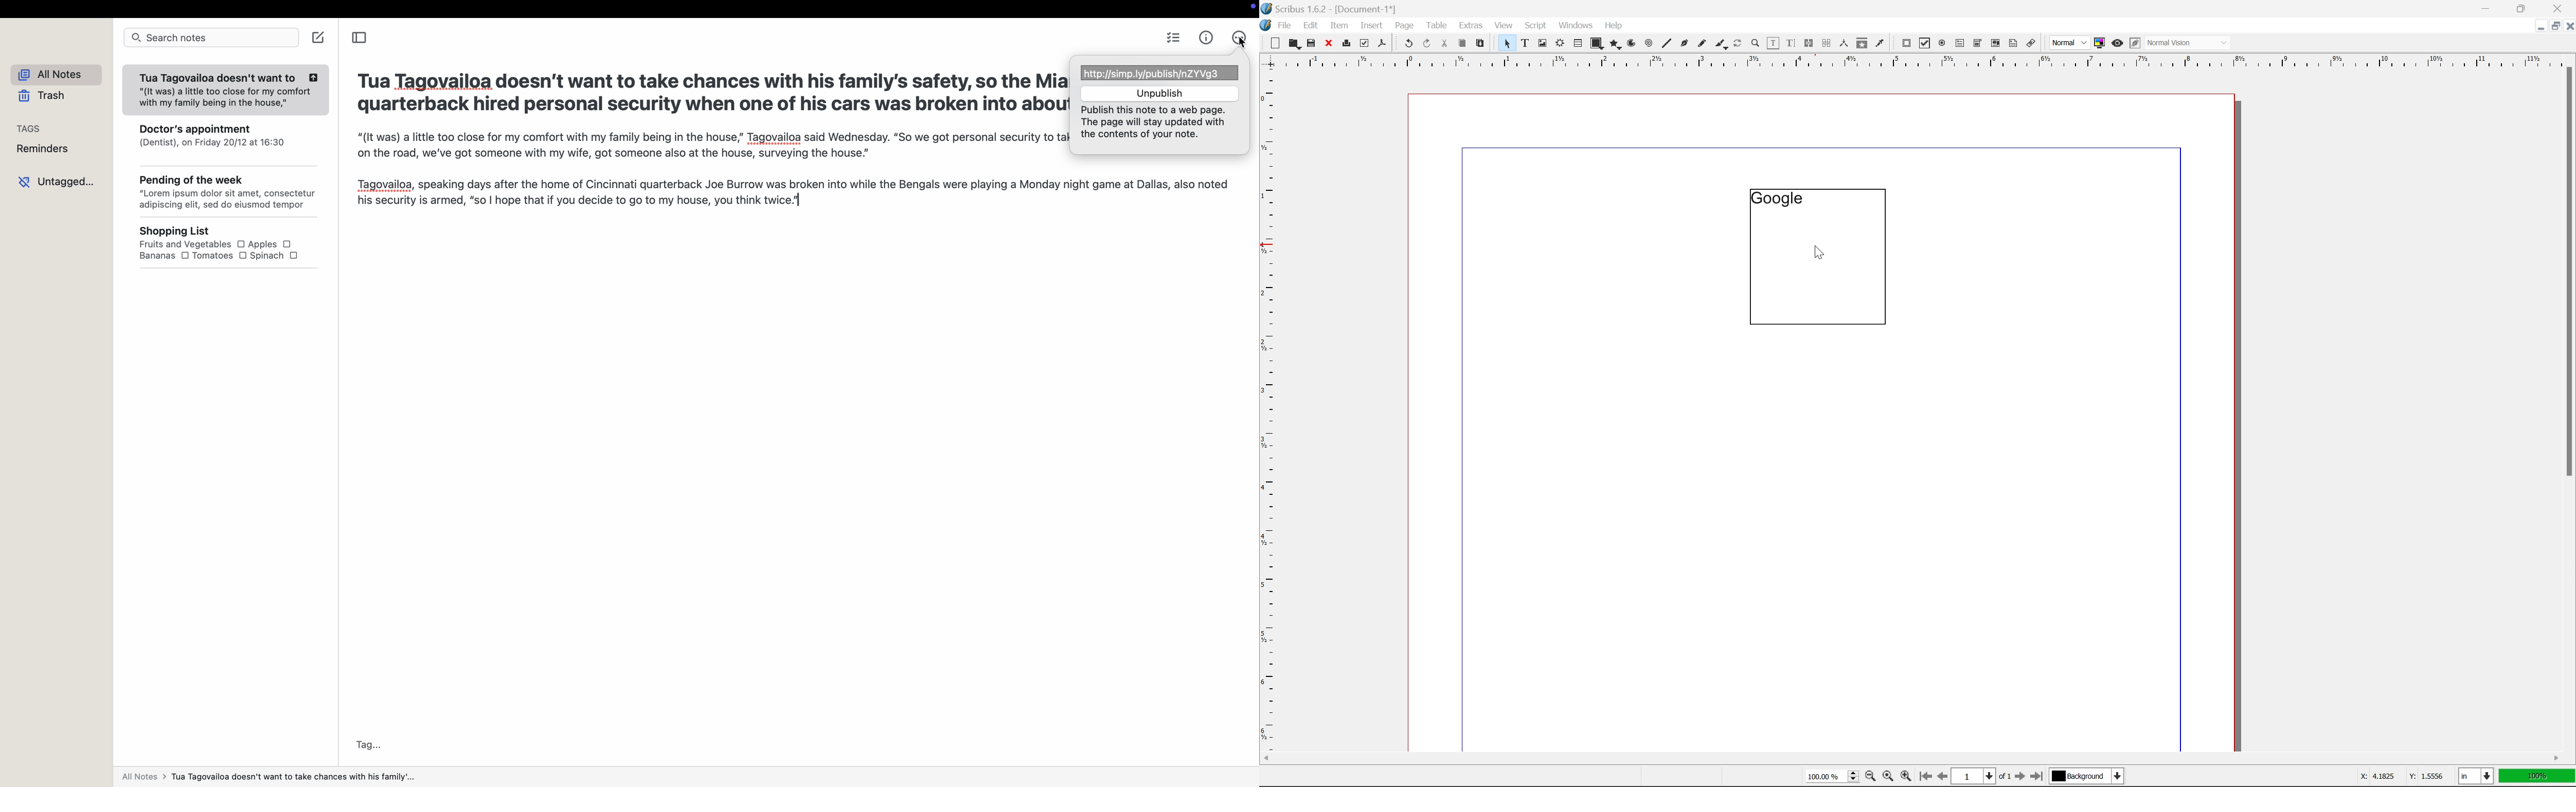 The height and width of the screenshot is (812, 2576). What do you see at coordinates (1346, 44) in the screenshot?
I see `print` at bounding box center [1346, 44].